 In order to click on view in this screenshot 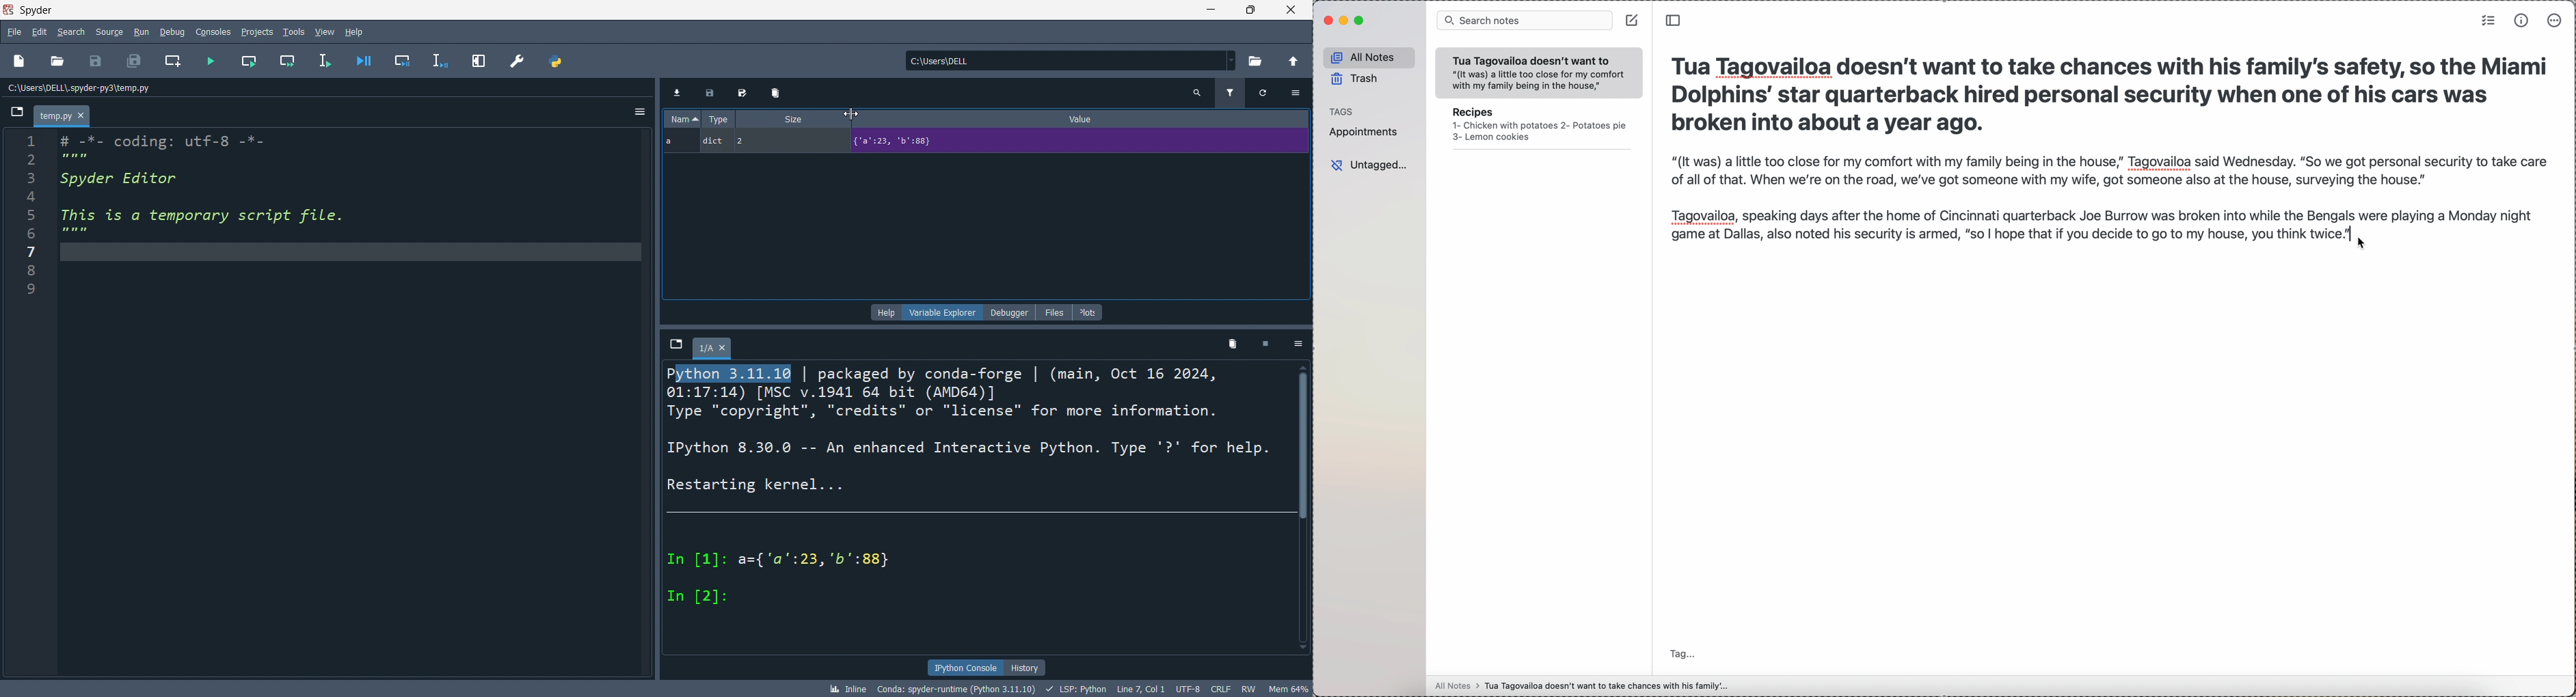, I will do `click(323, 30)`.